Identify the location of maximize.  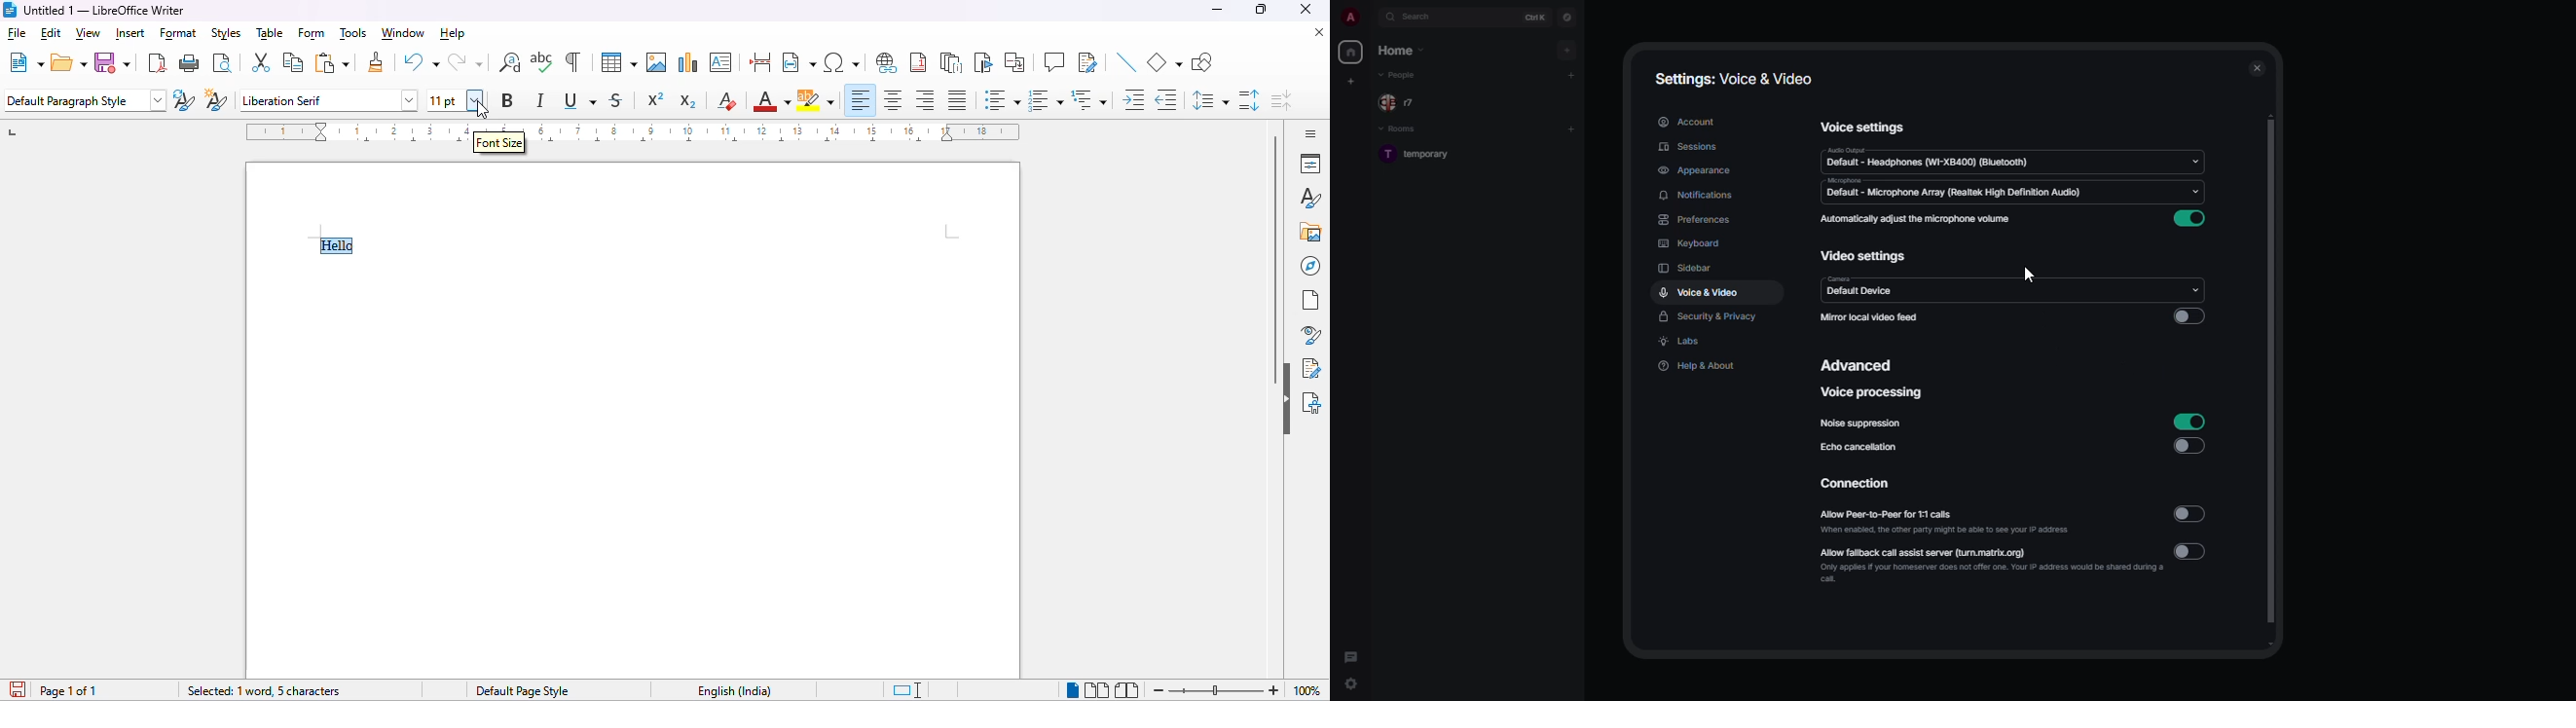
(1262, 10).